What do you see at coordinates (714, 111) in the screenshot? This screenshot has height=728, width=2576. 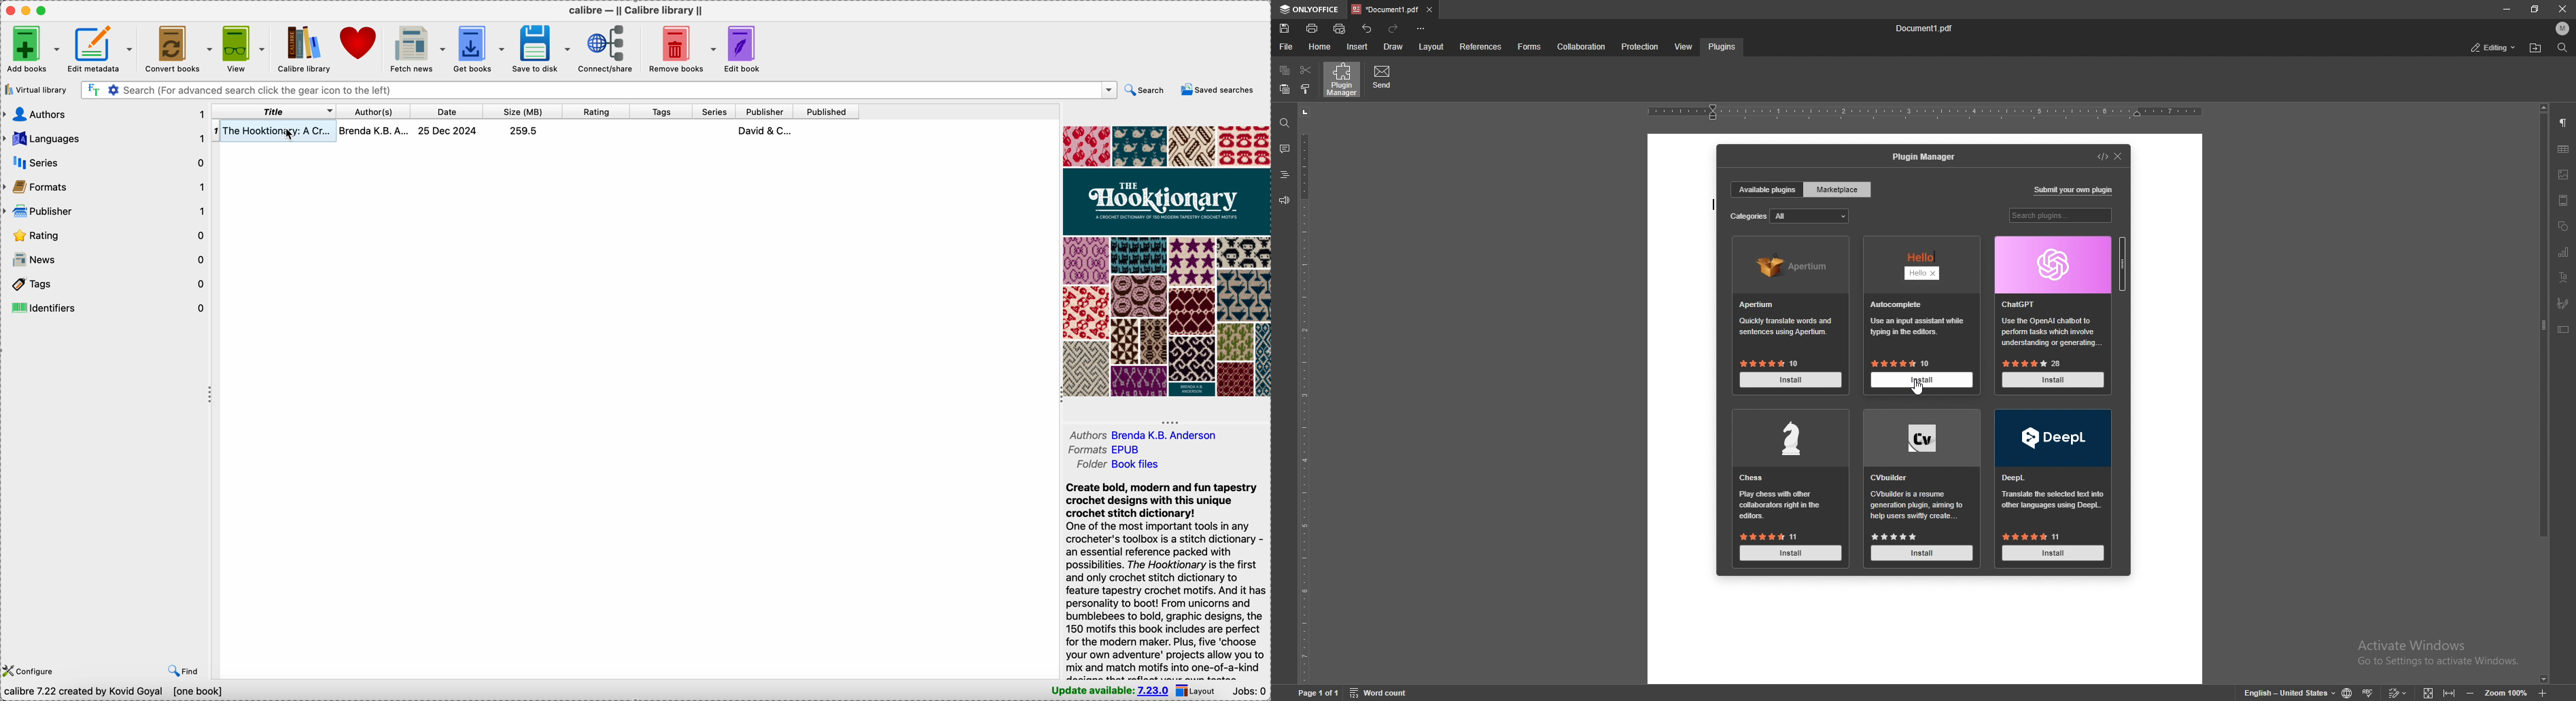 I see `series` at bounding box center [714, 111].